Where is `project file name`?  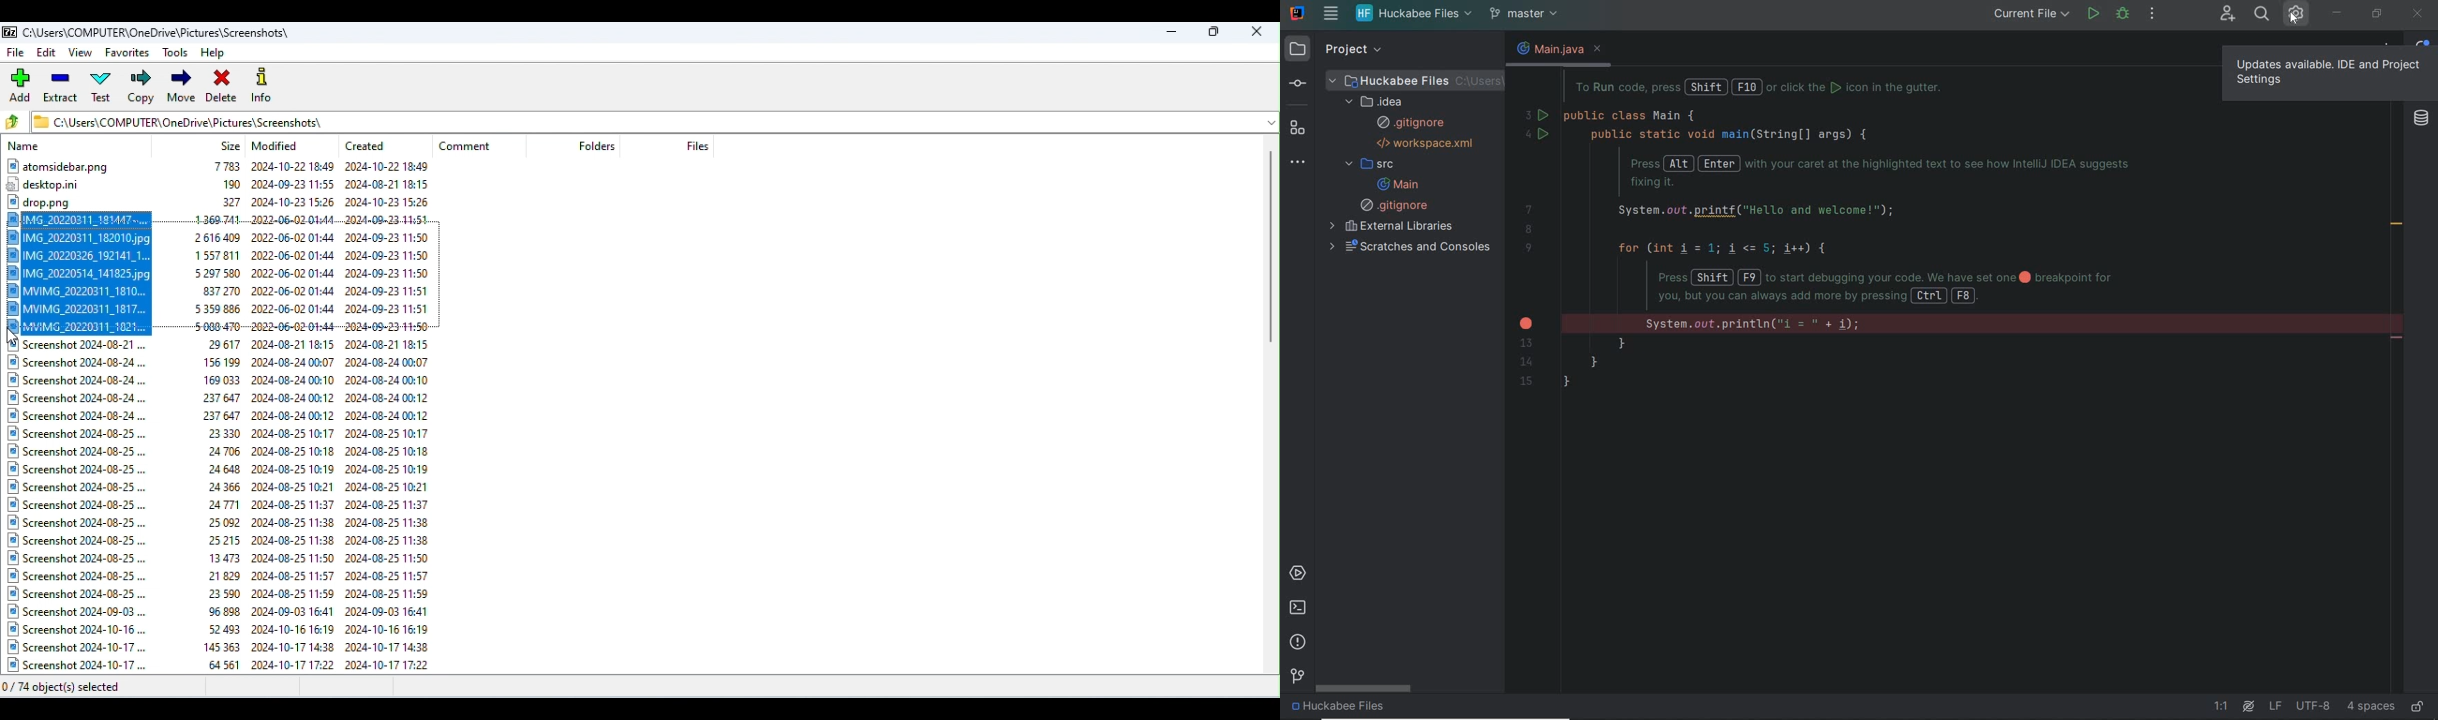 project file name is located at coordinates (1341, 708).